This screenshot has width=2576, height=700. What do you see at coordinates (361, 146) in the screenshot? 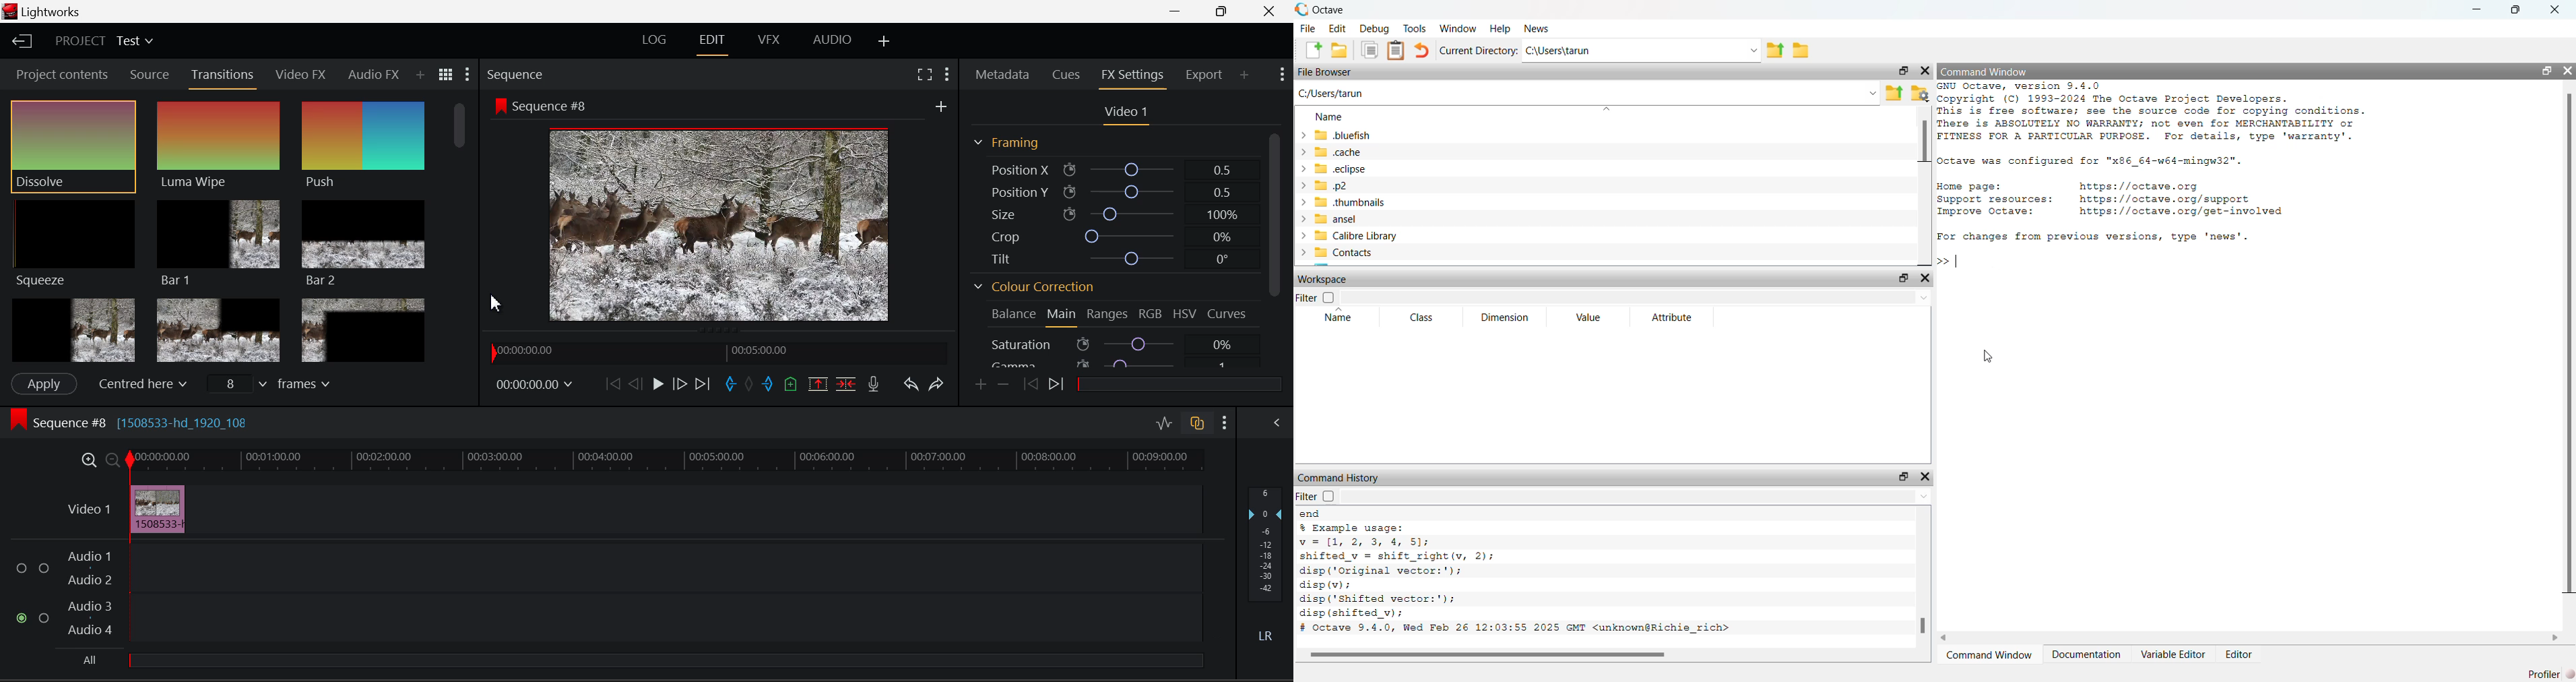
I see `Push` at bounding box center [361, 146].